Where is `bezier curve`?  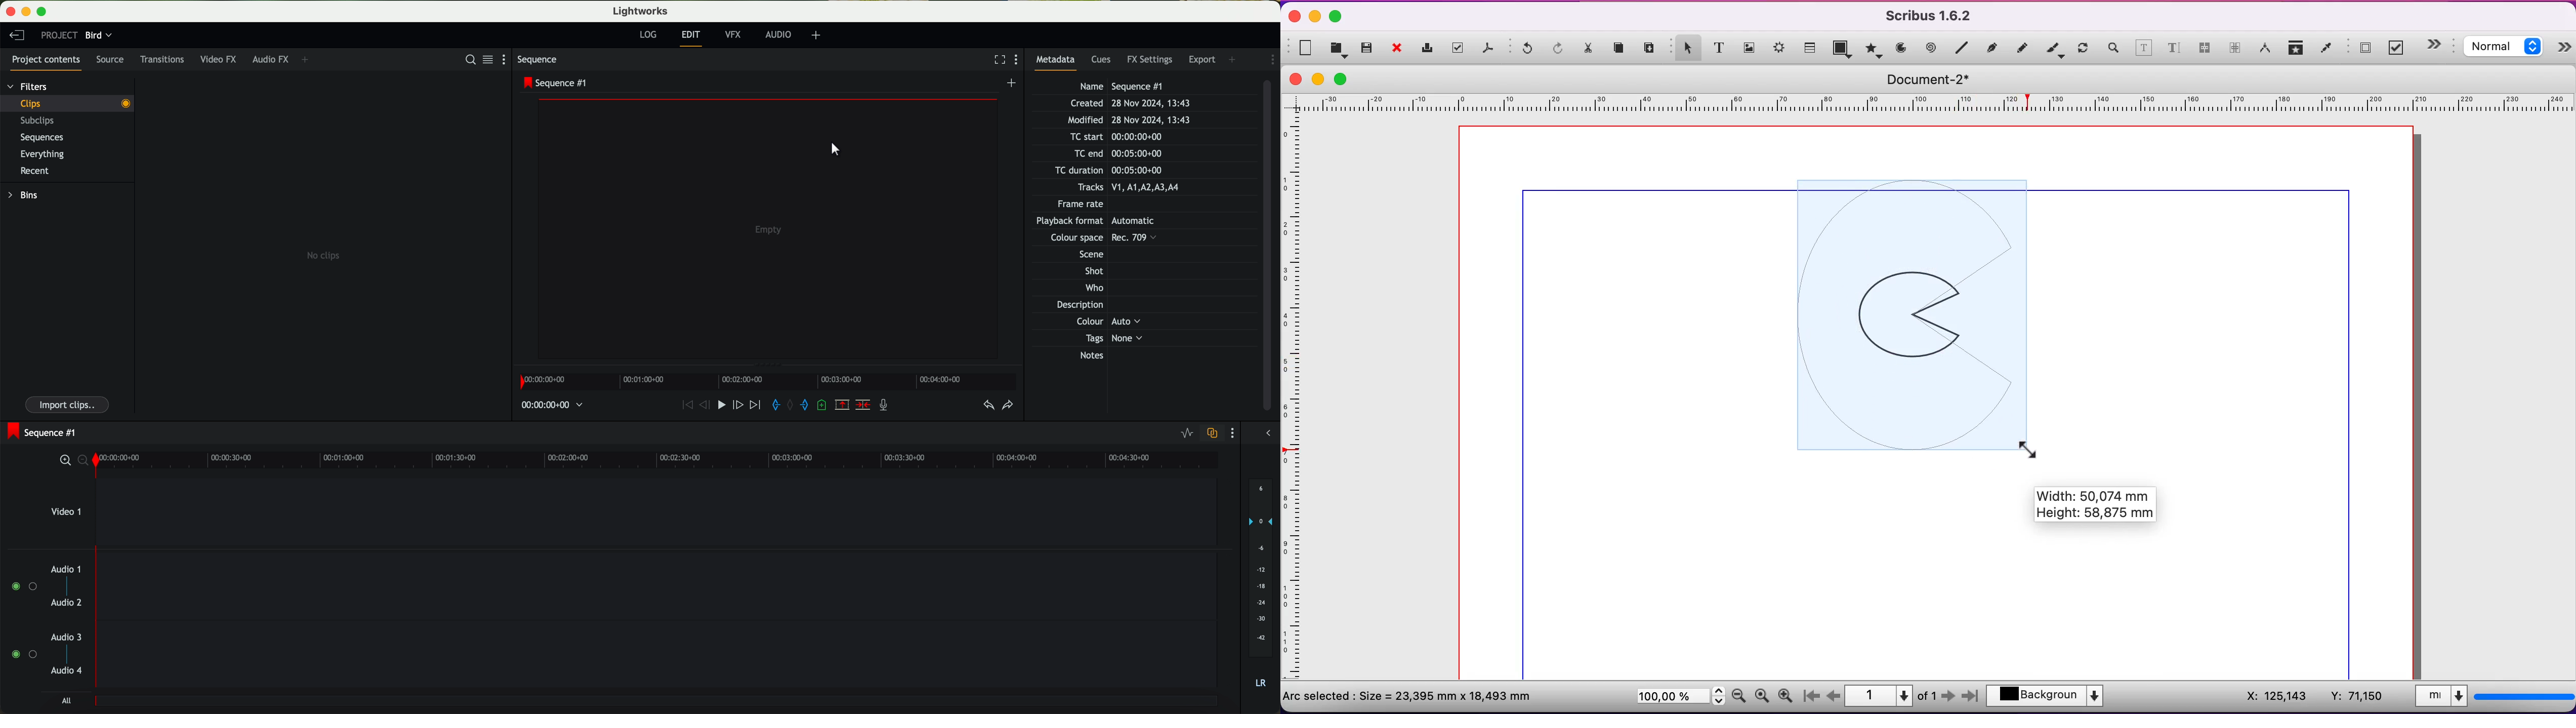
bezier curve is located at coordinates (1993, 47).